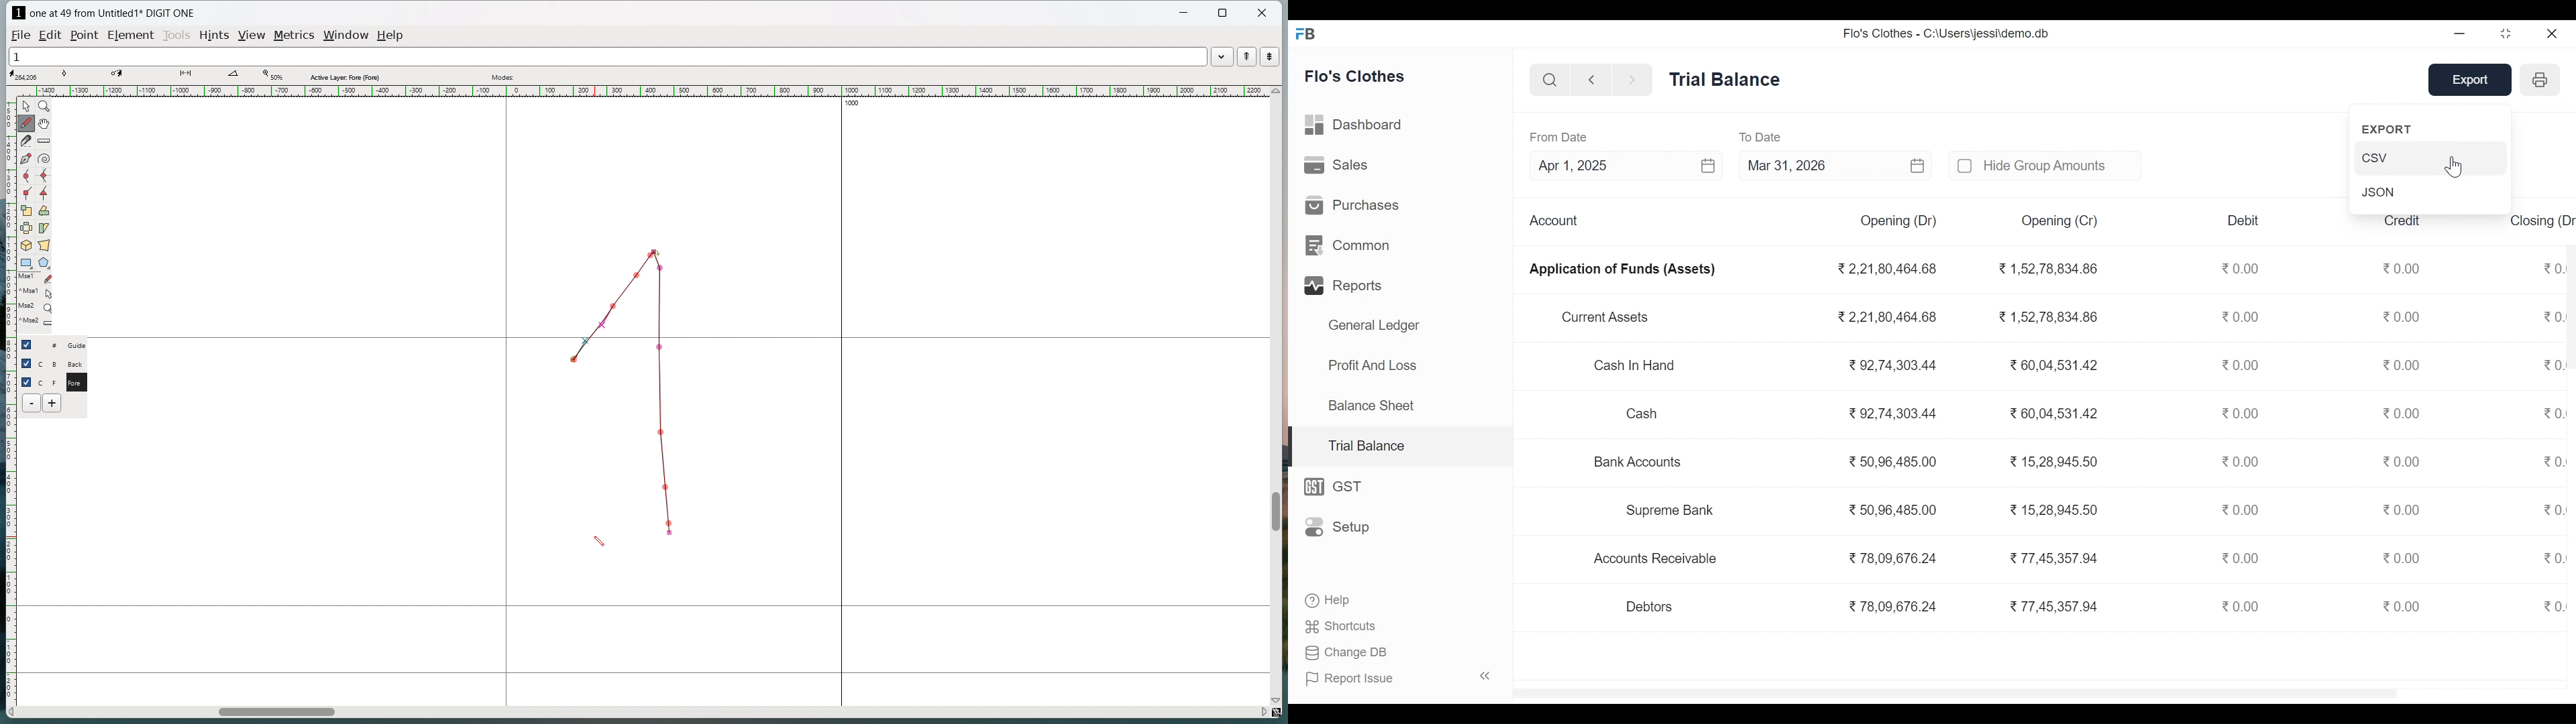 The height and width of the screenshot is (728, 2576). Describe the element at coordinates (1633, 80) in the screenshot. I see `Move Forward` at that location.